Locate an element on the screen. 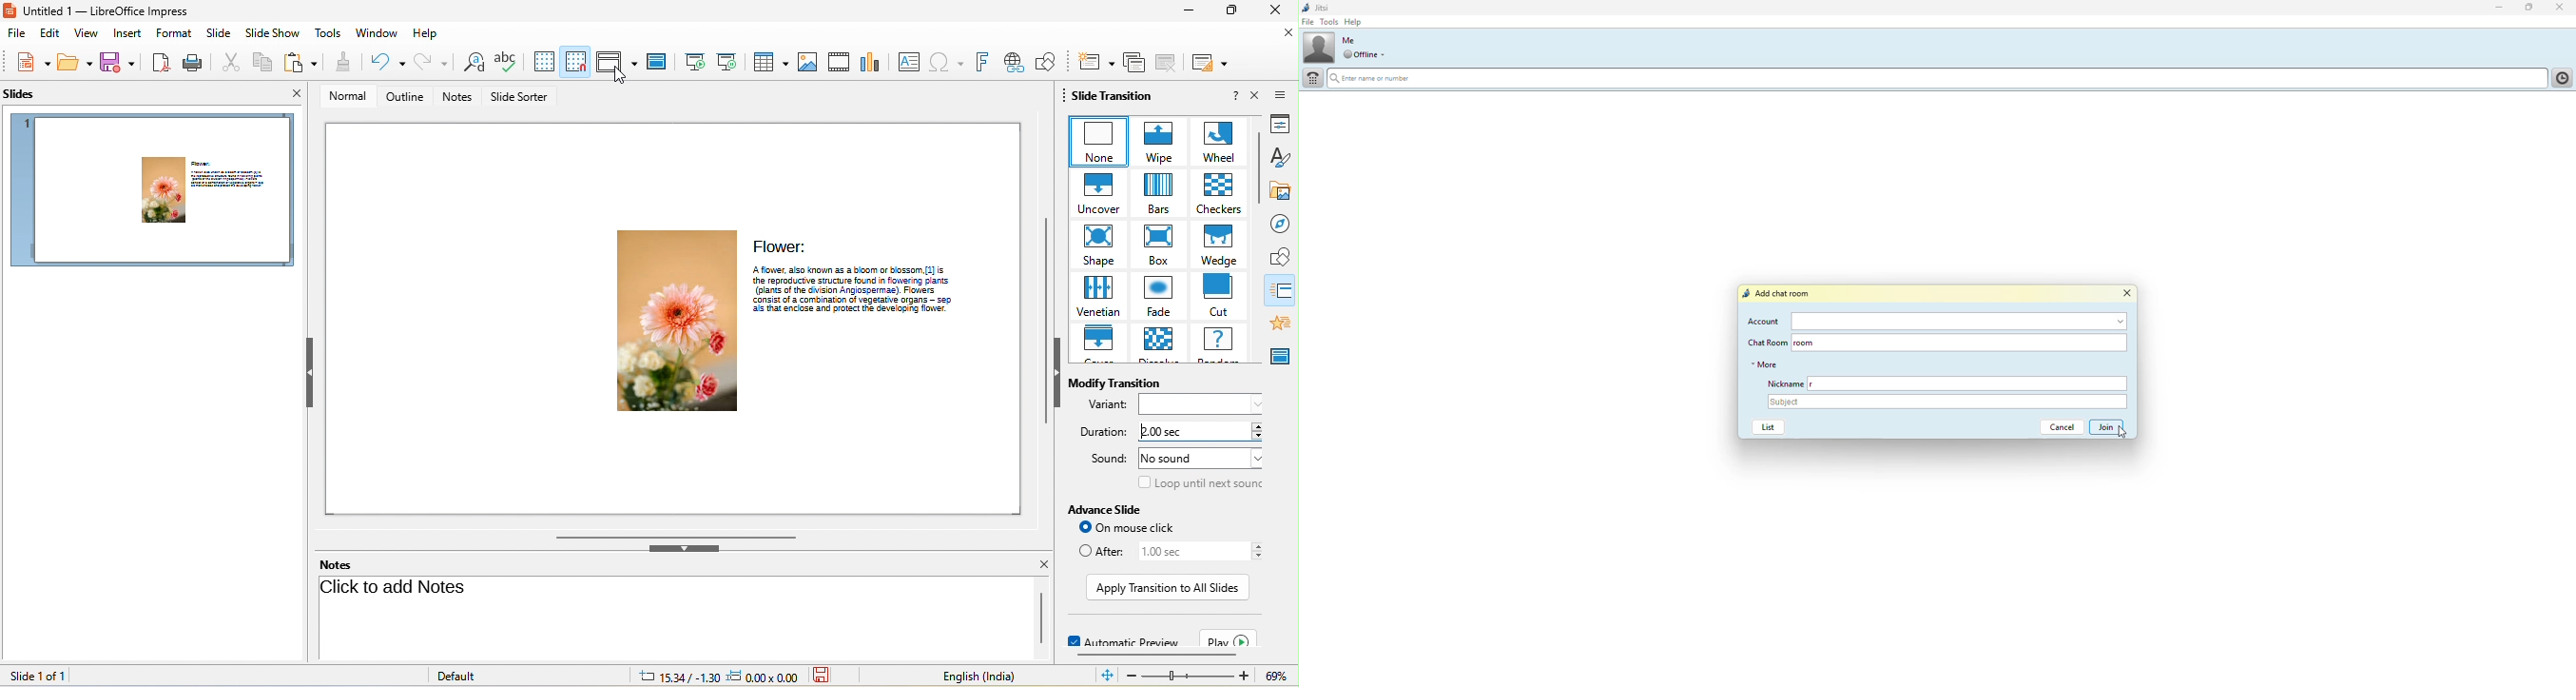 This screenshot has height=700, width=2576. image of flower is located at coordinates (672, 322).